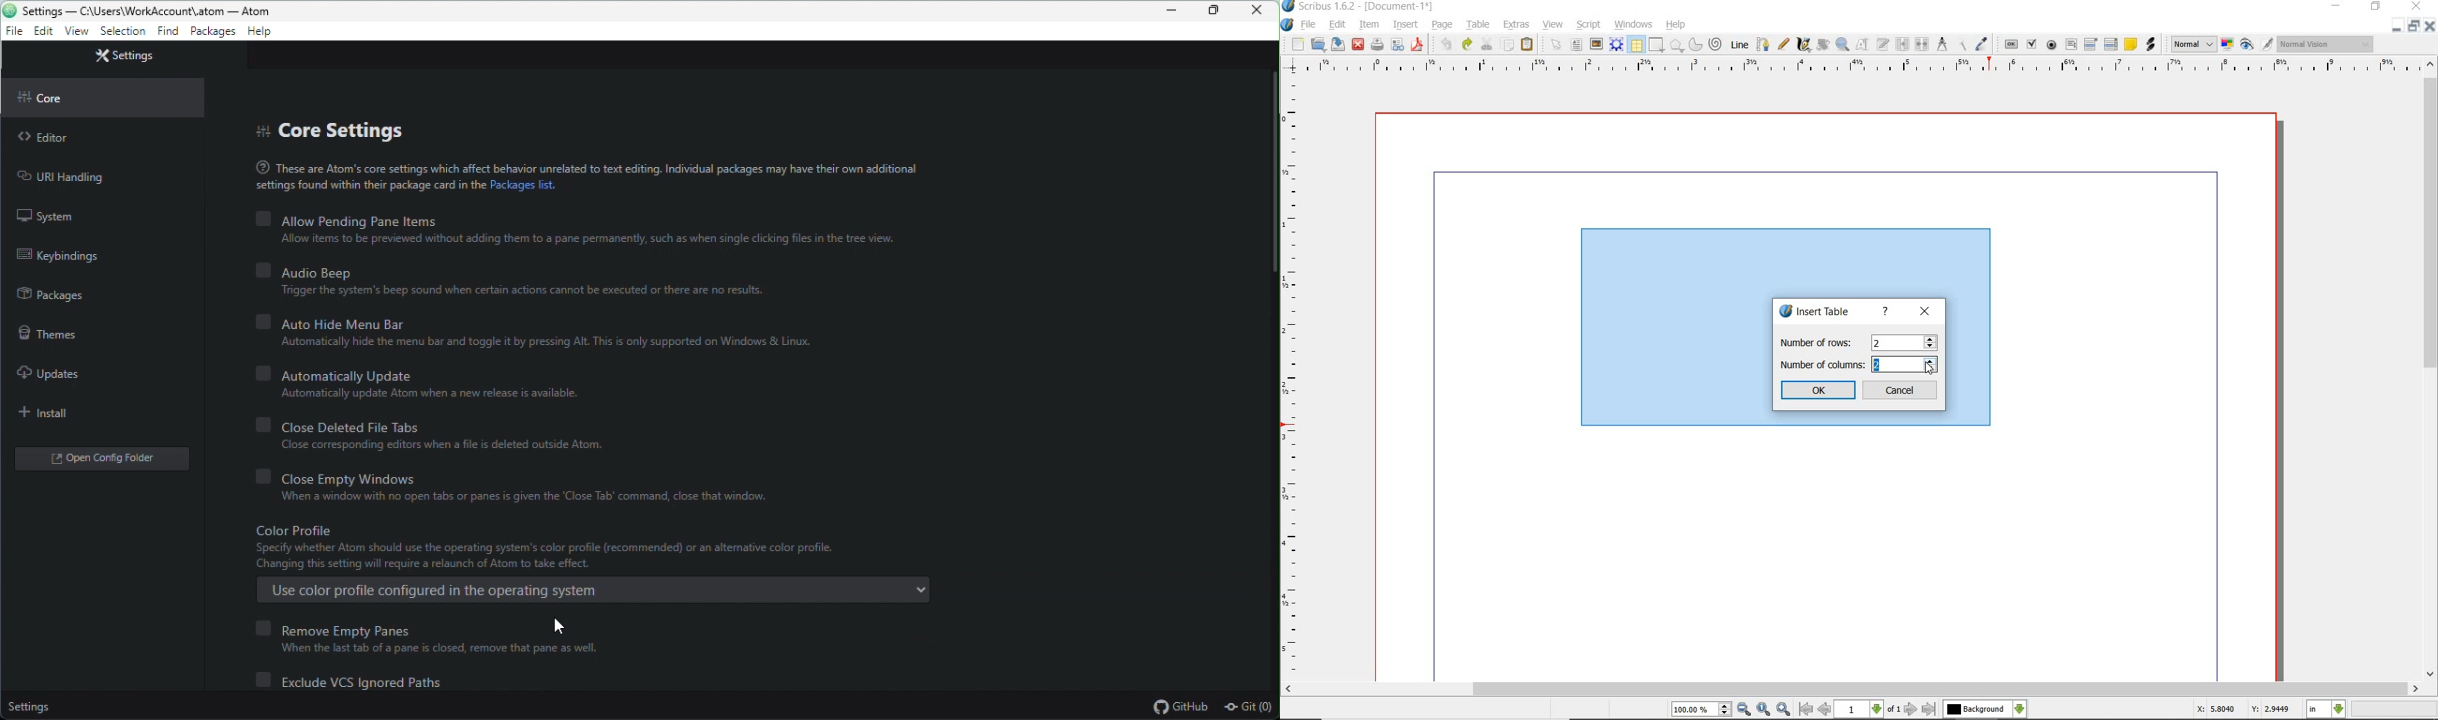 The height and width of the screenshot is (728, 2464). What do you see at coordinates (1924, 312) in the screenshot?
I see `close` at bounding box center [1924, 312].